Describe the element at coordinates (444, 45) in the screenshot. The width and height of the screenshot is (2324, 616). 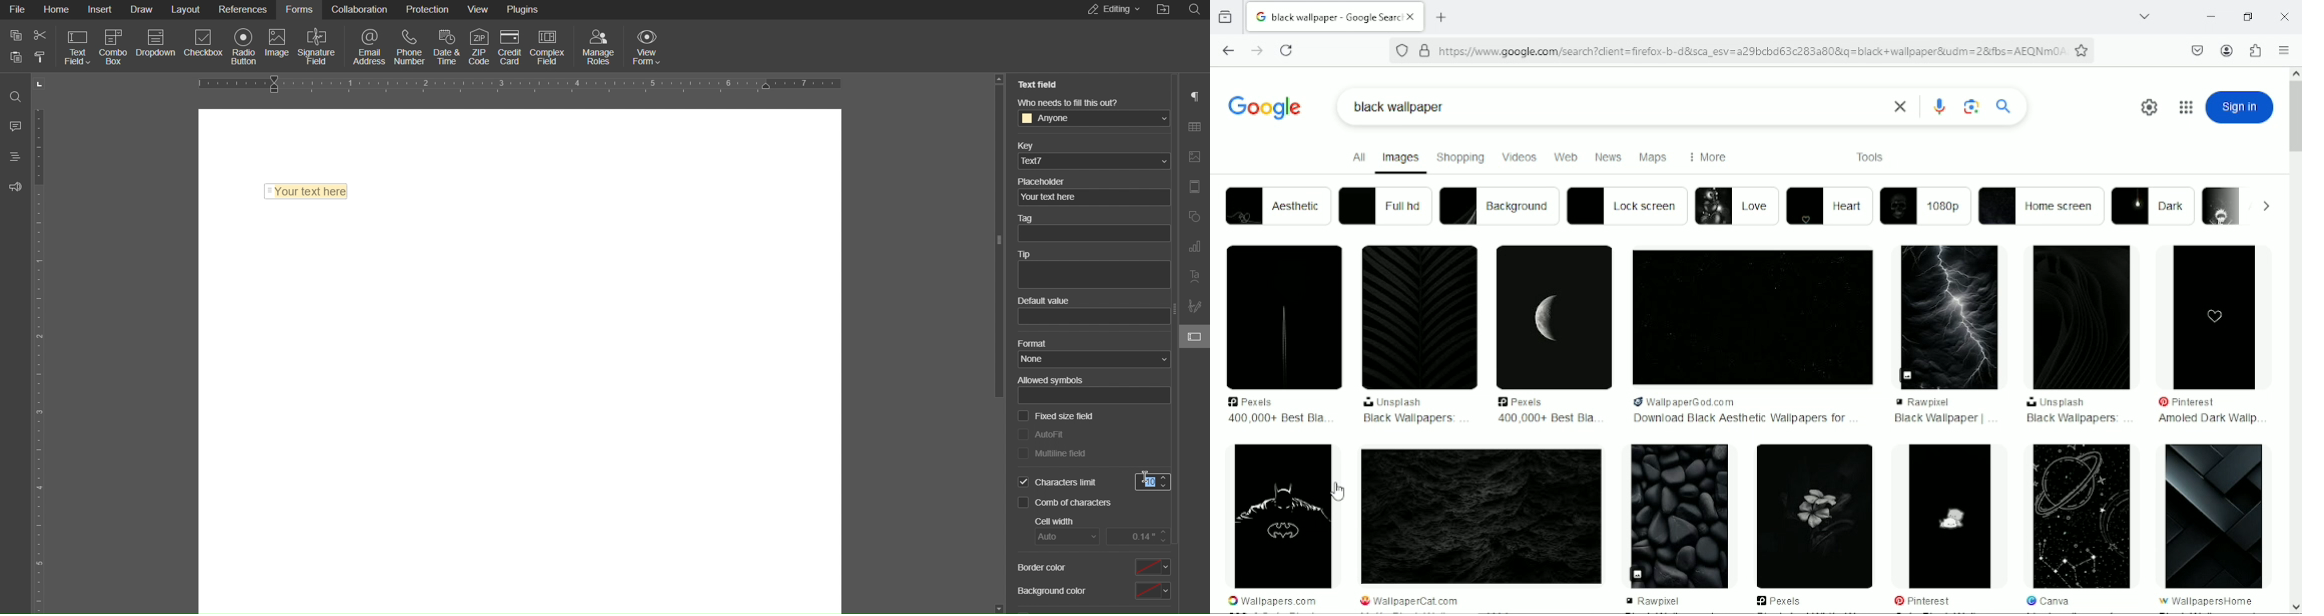
I see `Date & Time` at that location.